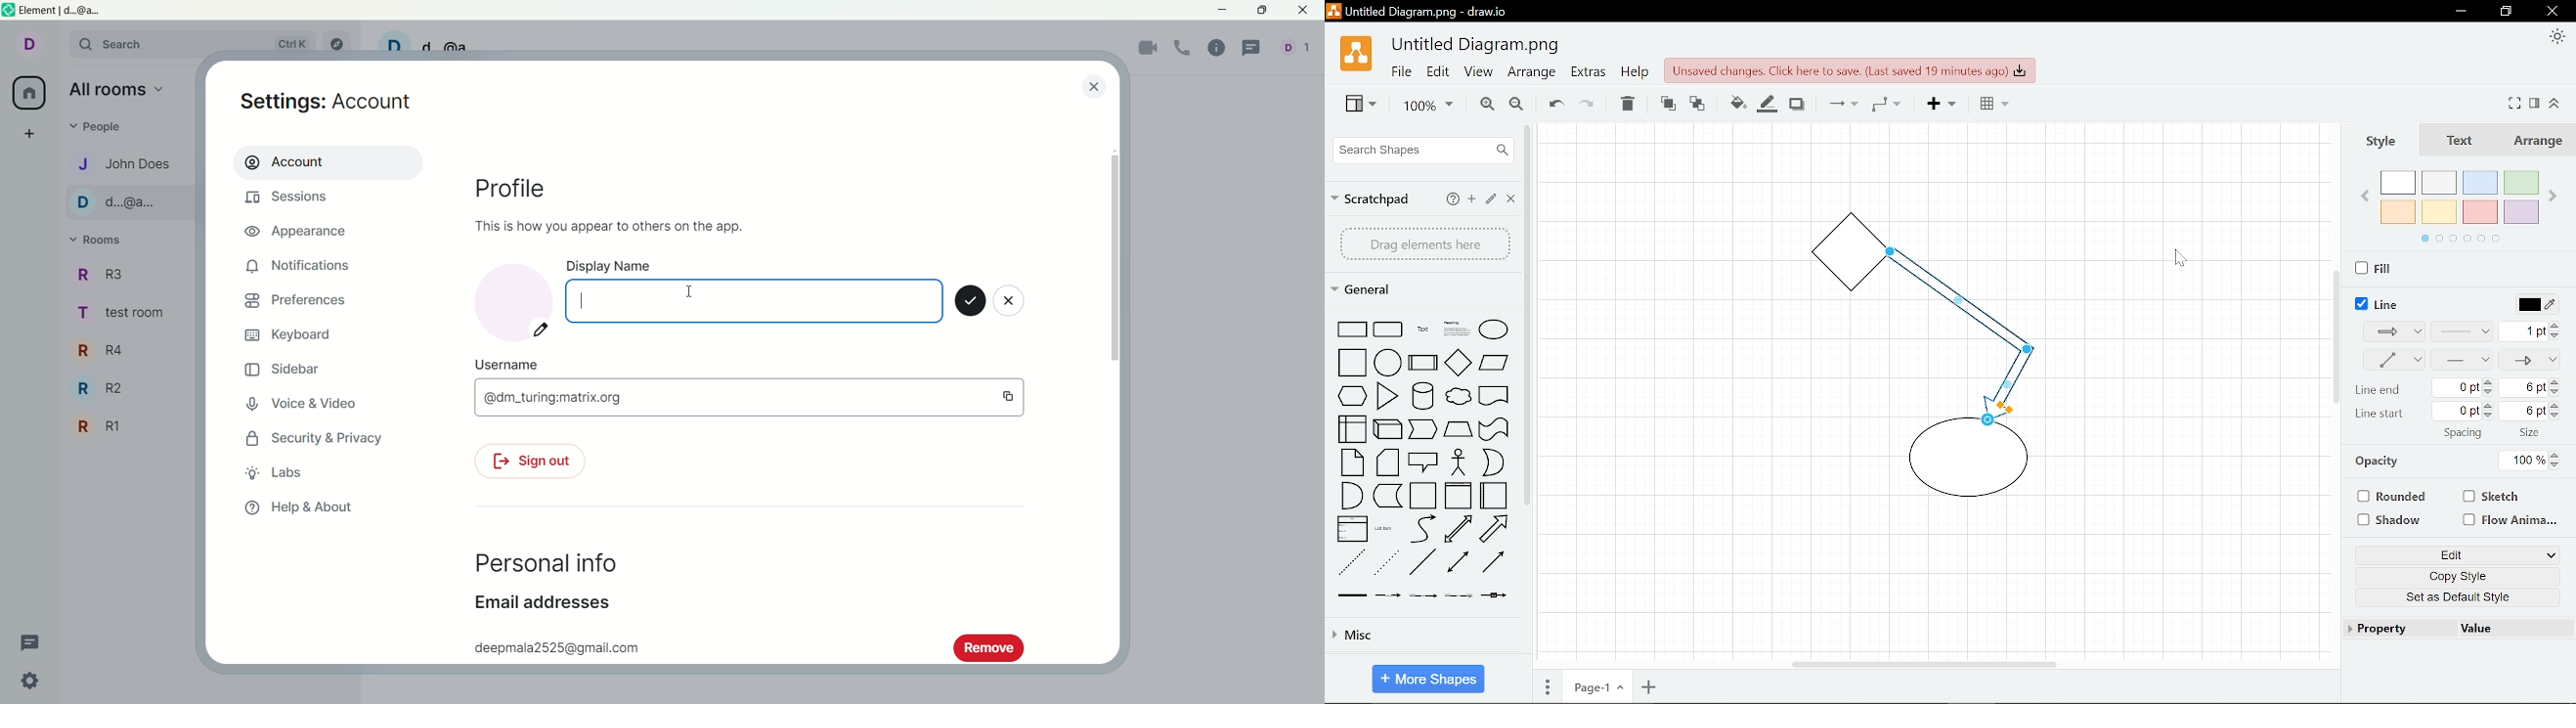  I want to click on More shapes, so click(1427, 677).